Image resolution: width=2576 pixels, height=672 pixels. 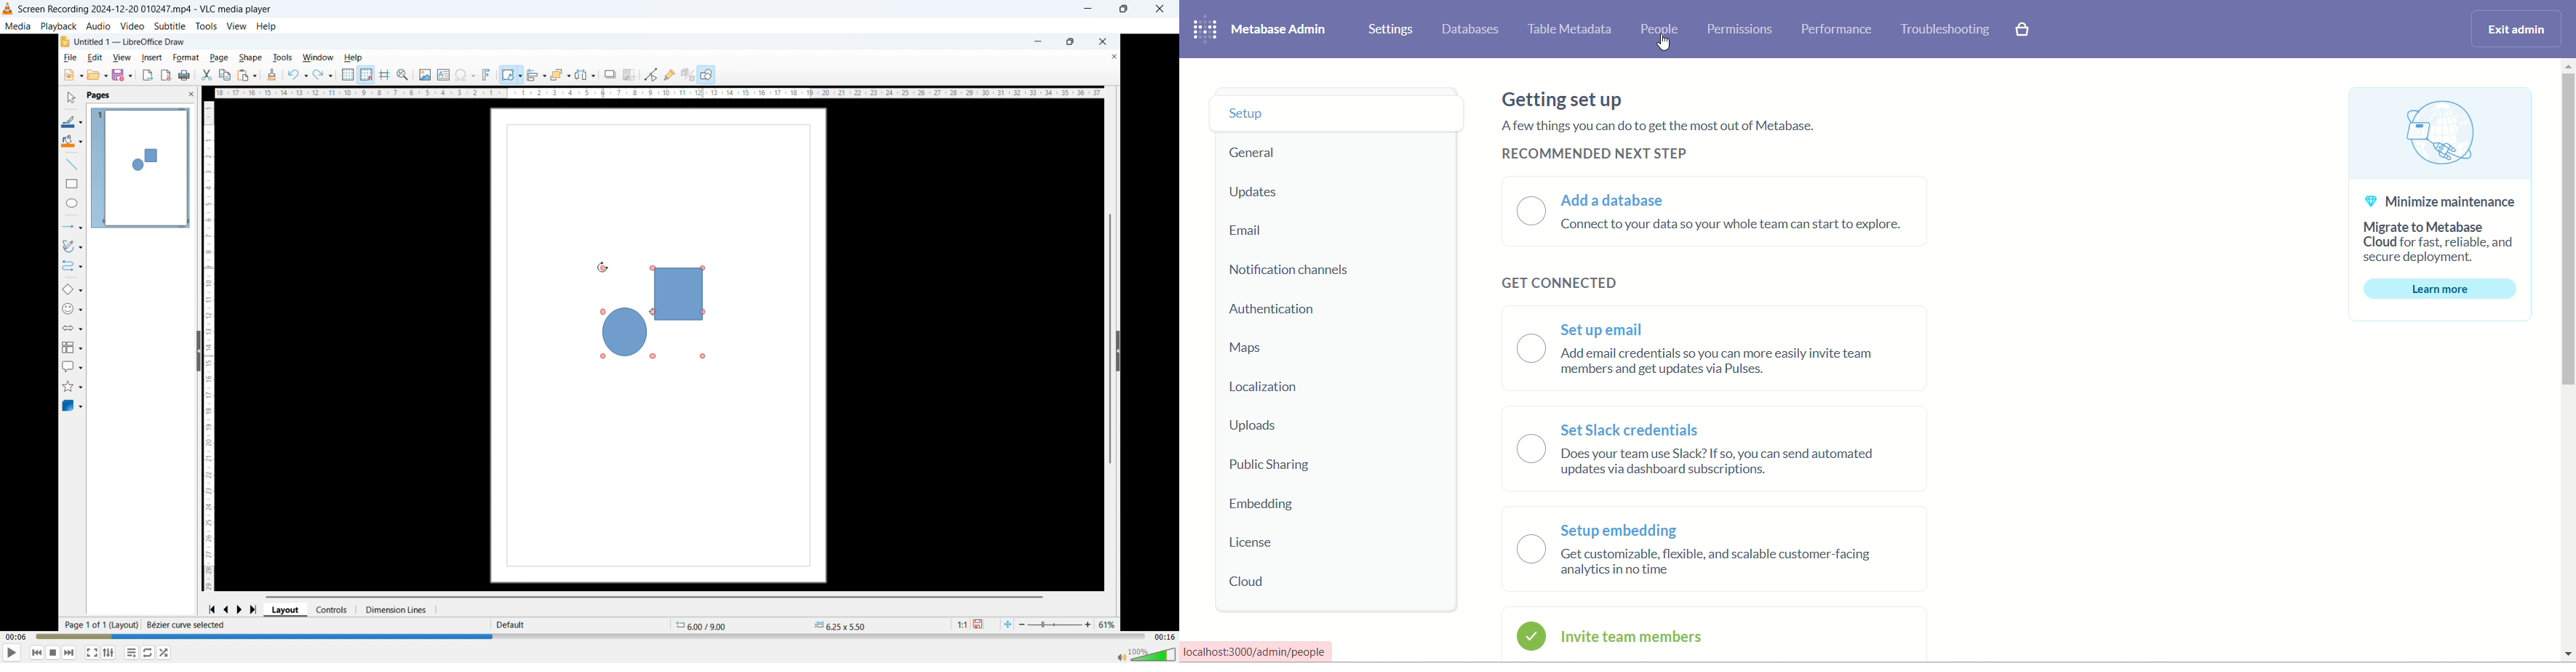 I want to click on set up email, so click(x=1609, y=331).